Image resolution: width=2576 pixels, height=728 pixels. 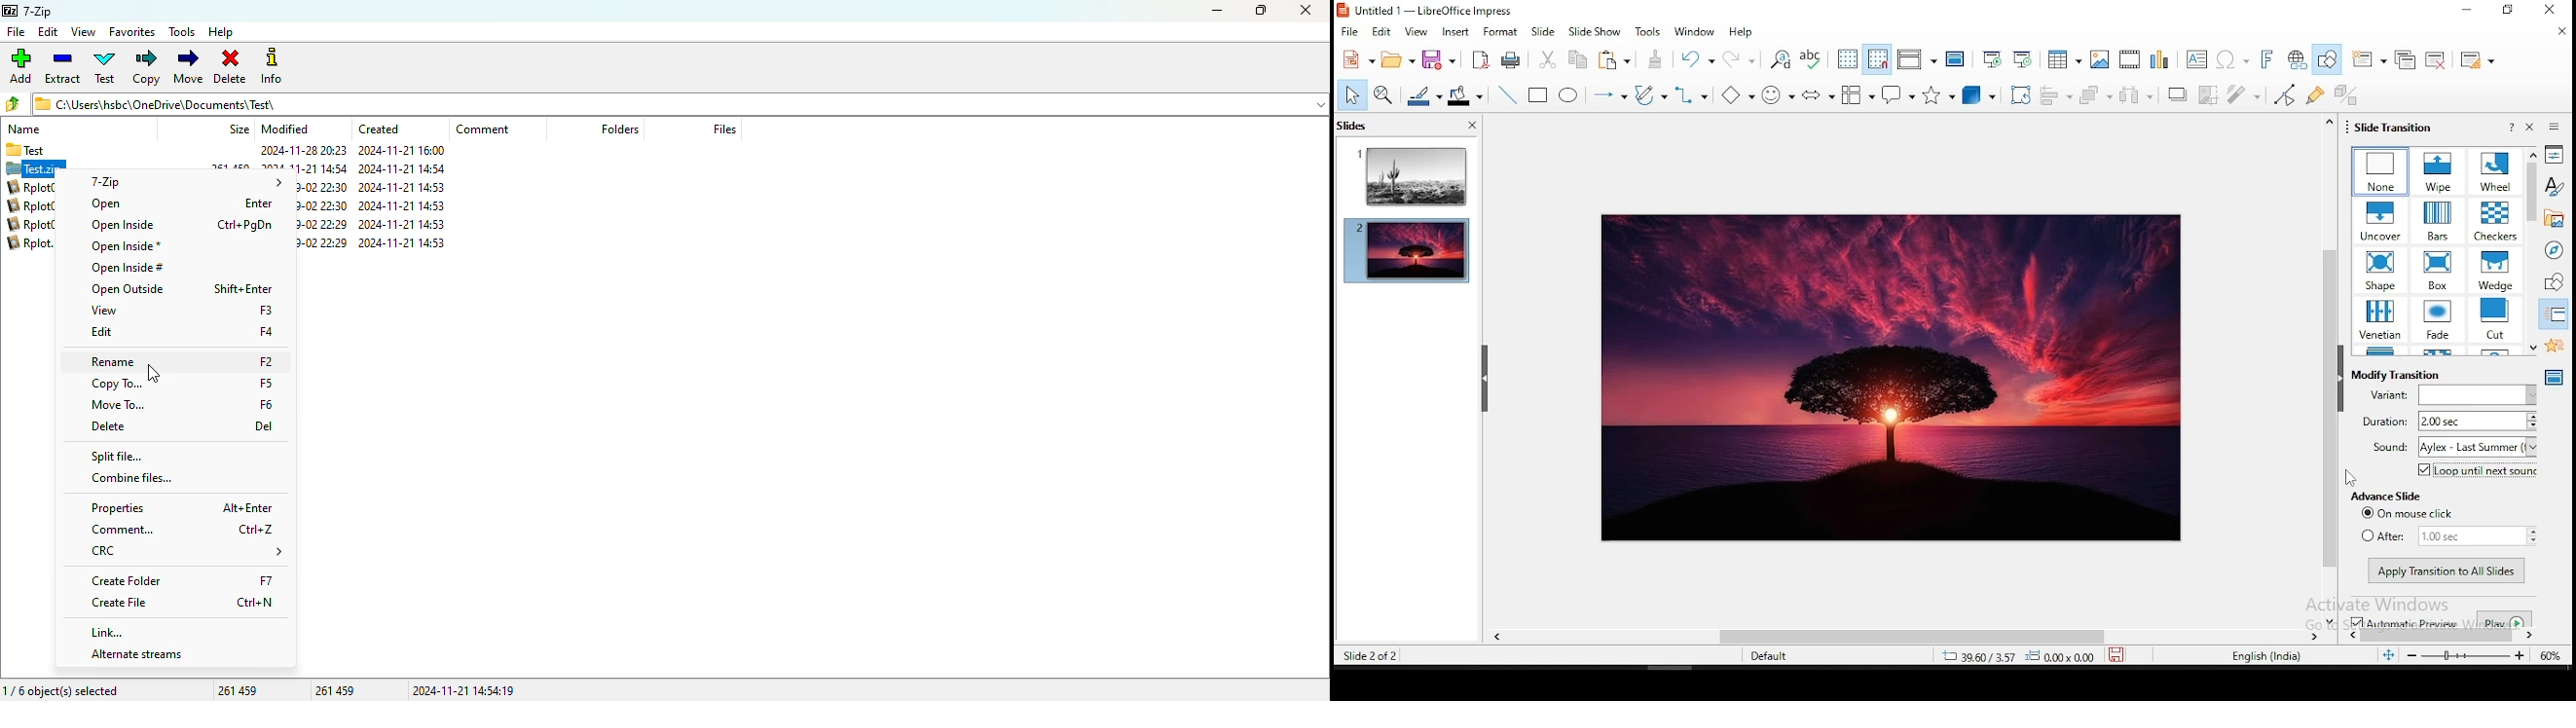 I want to click on transition effects, so click(x=2493, y=269).